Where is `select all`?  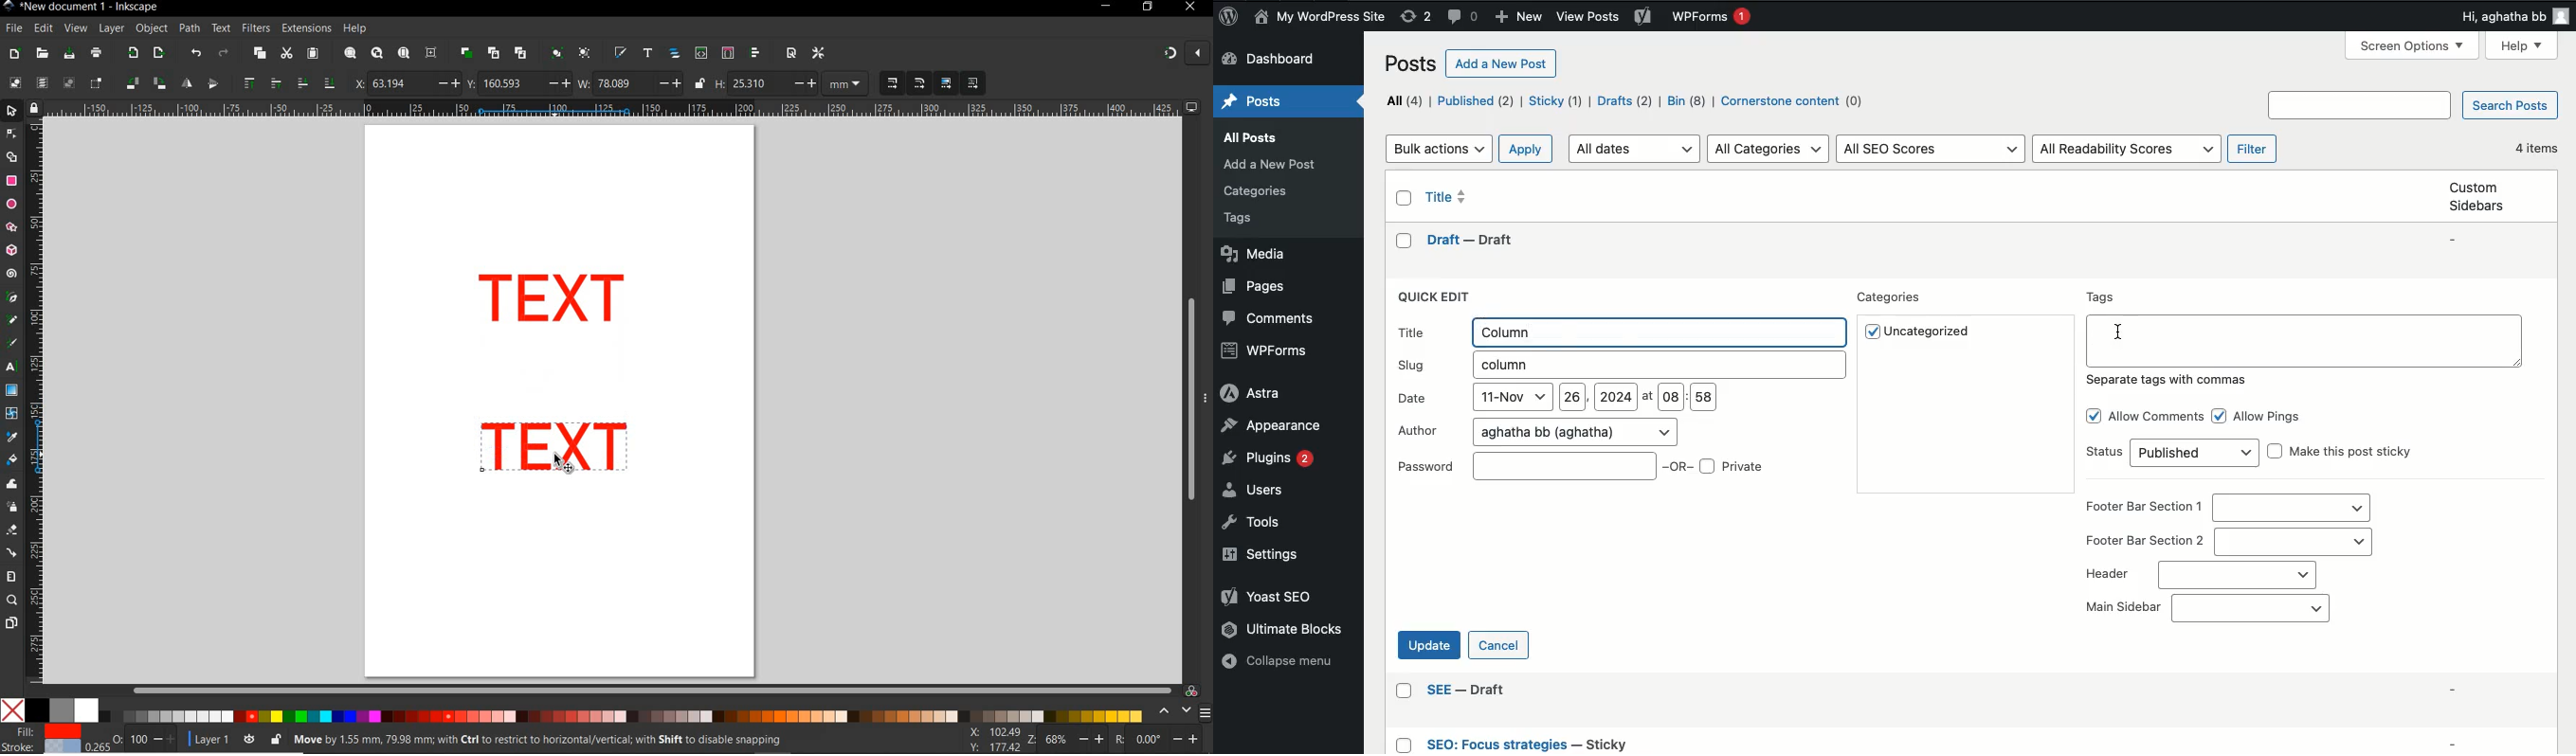 select all is located at coordinates (15, 83).